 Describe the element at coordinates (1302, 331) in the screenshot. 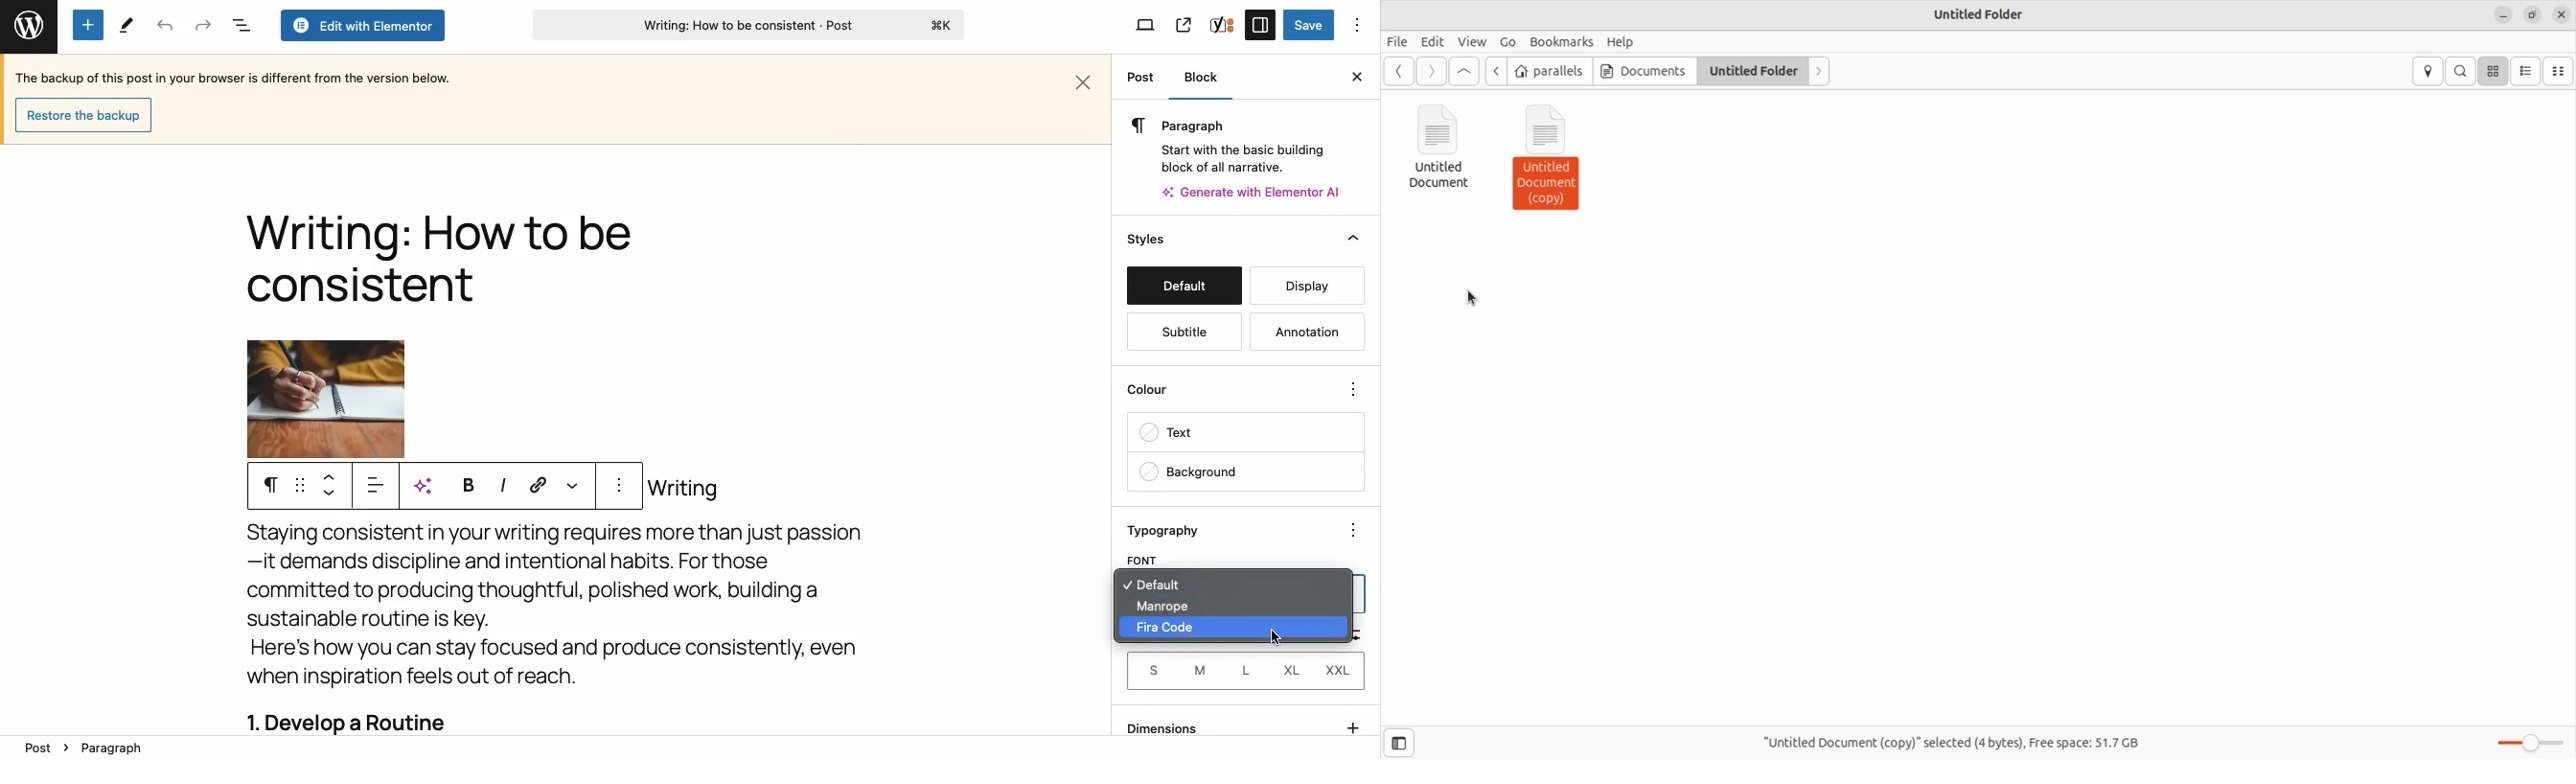

I see `Annotation` at that location.